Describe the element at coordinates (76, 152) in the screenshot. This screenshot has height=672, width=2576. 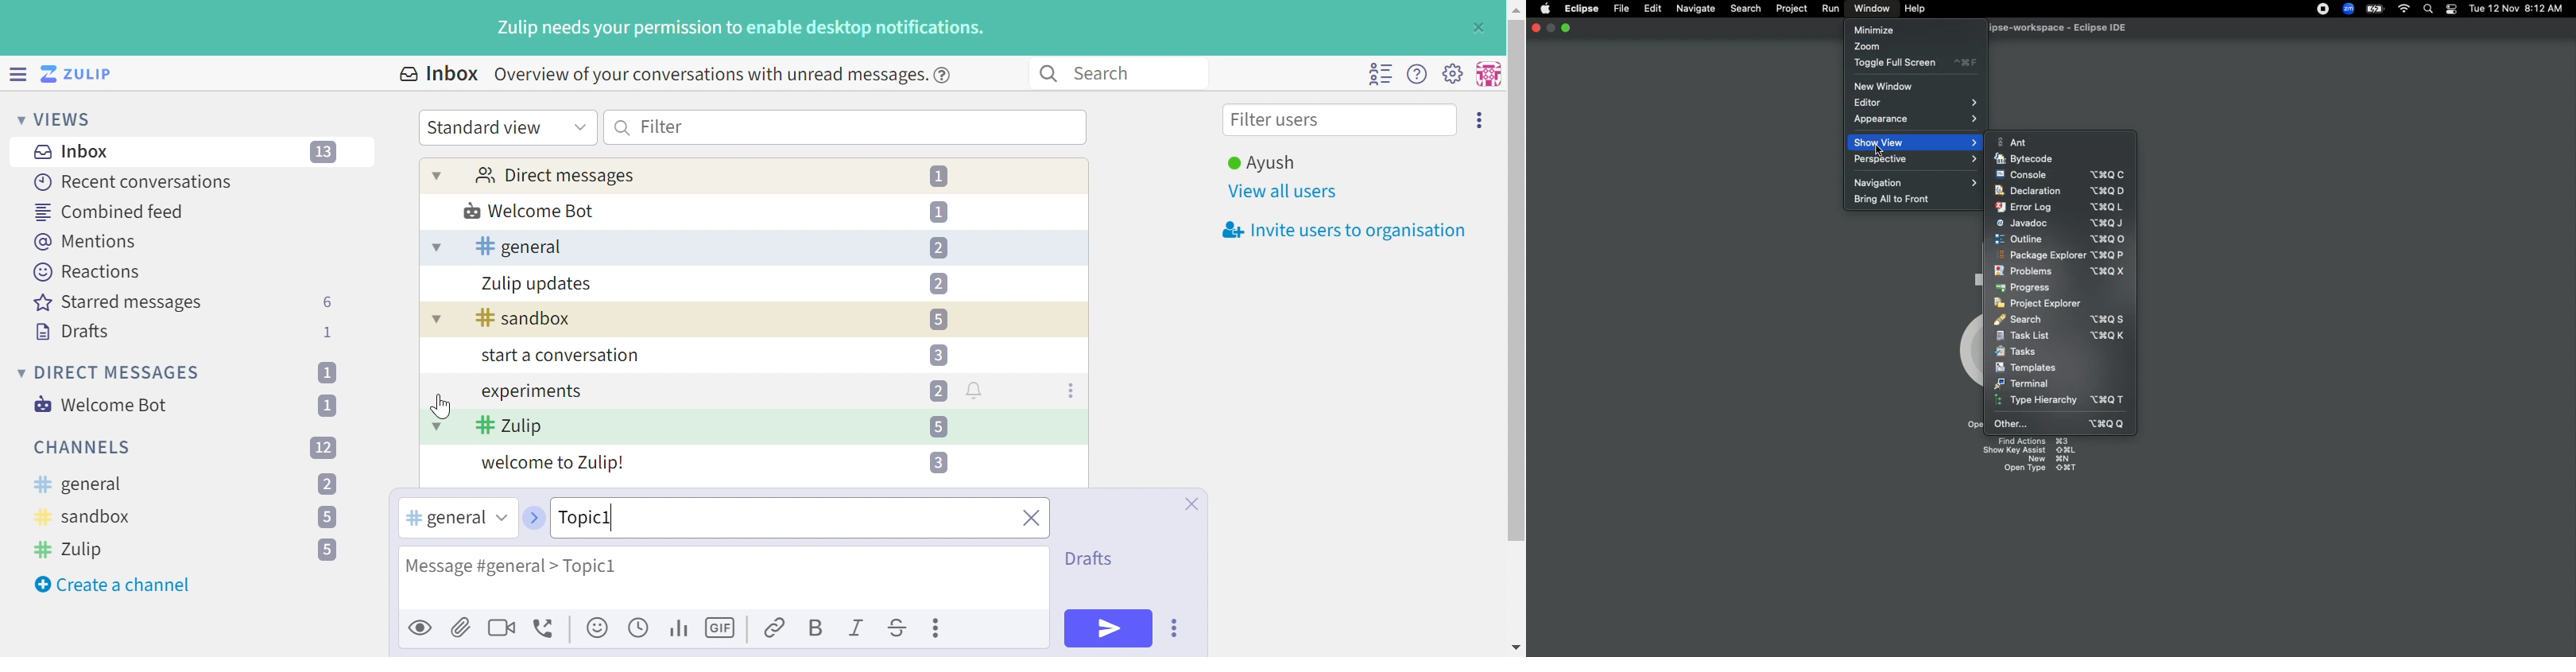
I see `Inbox` at that location.